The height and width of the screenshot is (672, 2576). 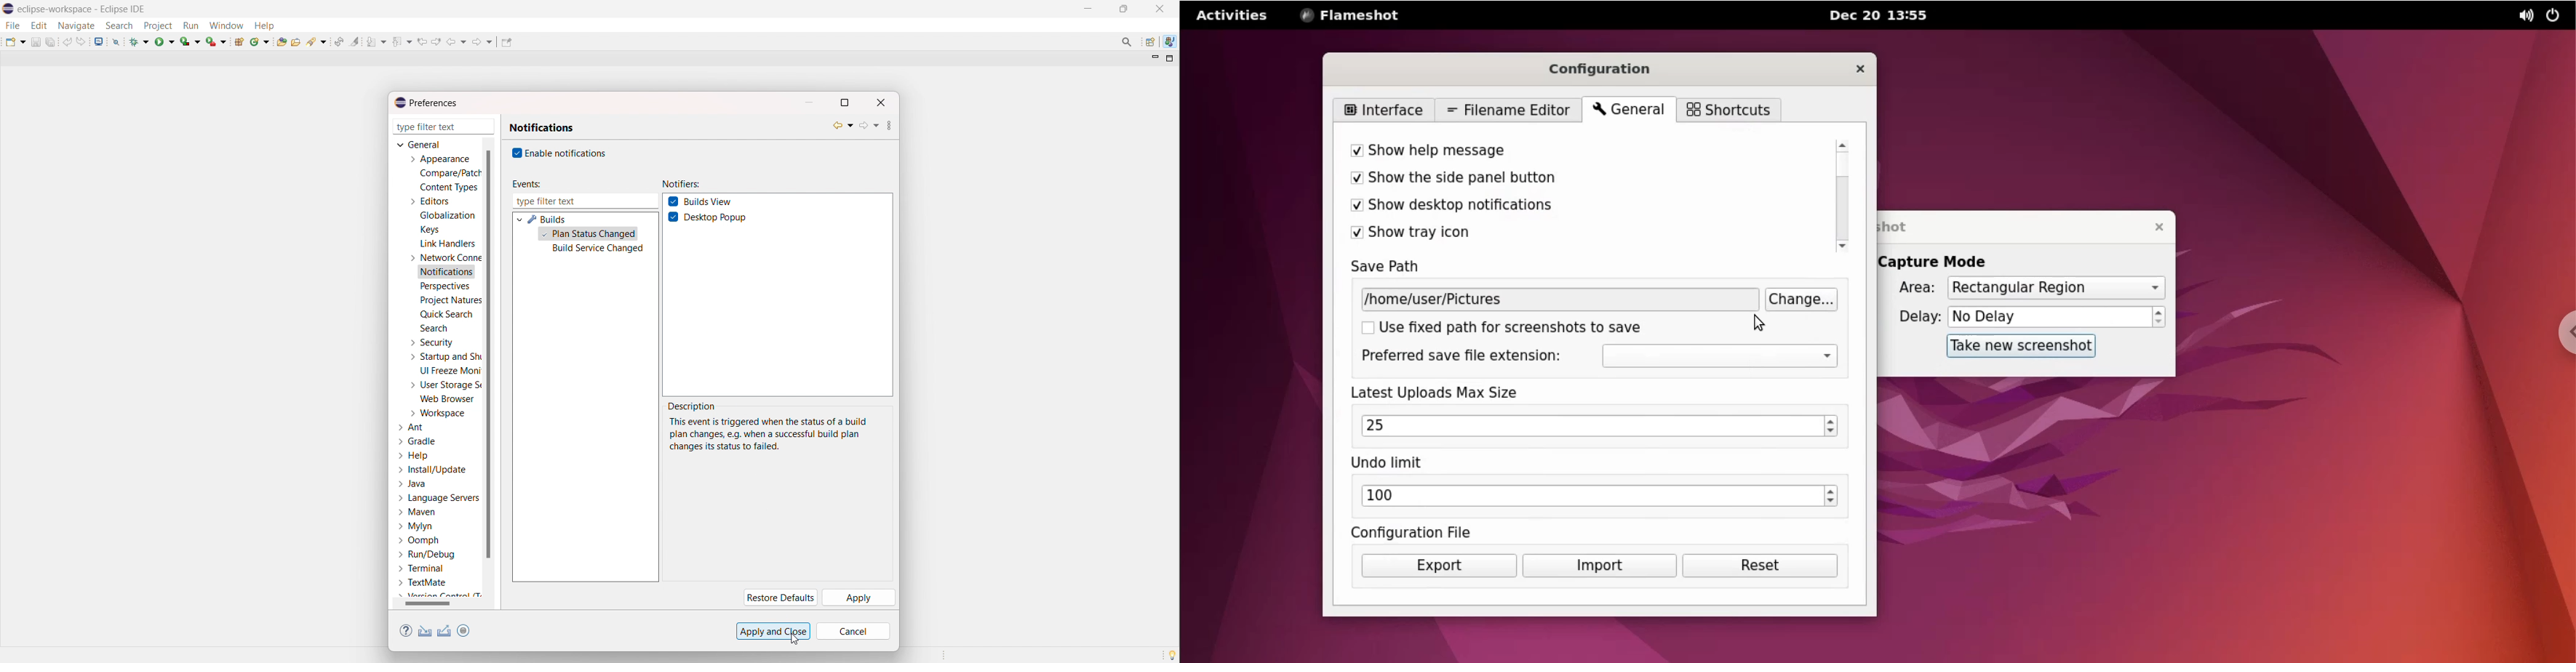 What do you see at coordinates (436, 41) in the screenshot?
I see `view next location` at bounding box center [436, 41].